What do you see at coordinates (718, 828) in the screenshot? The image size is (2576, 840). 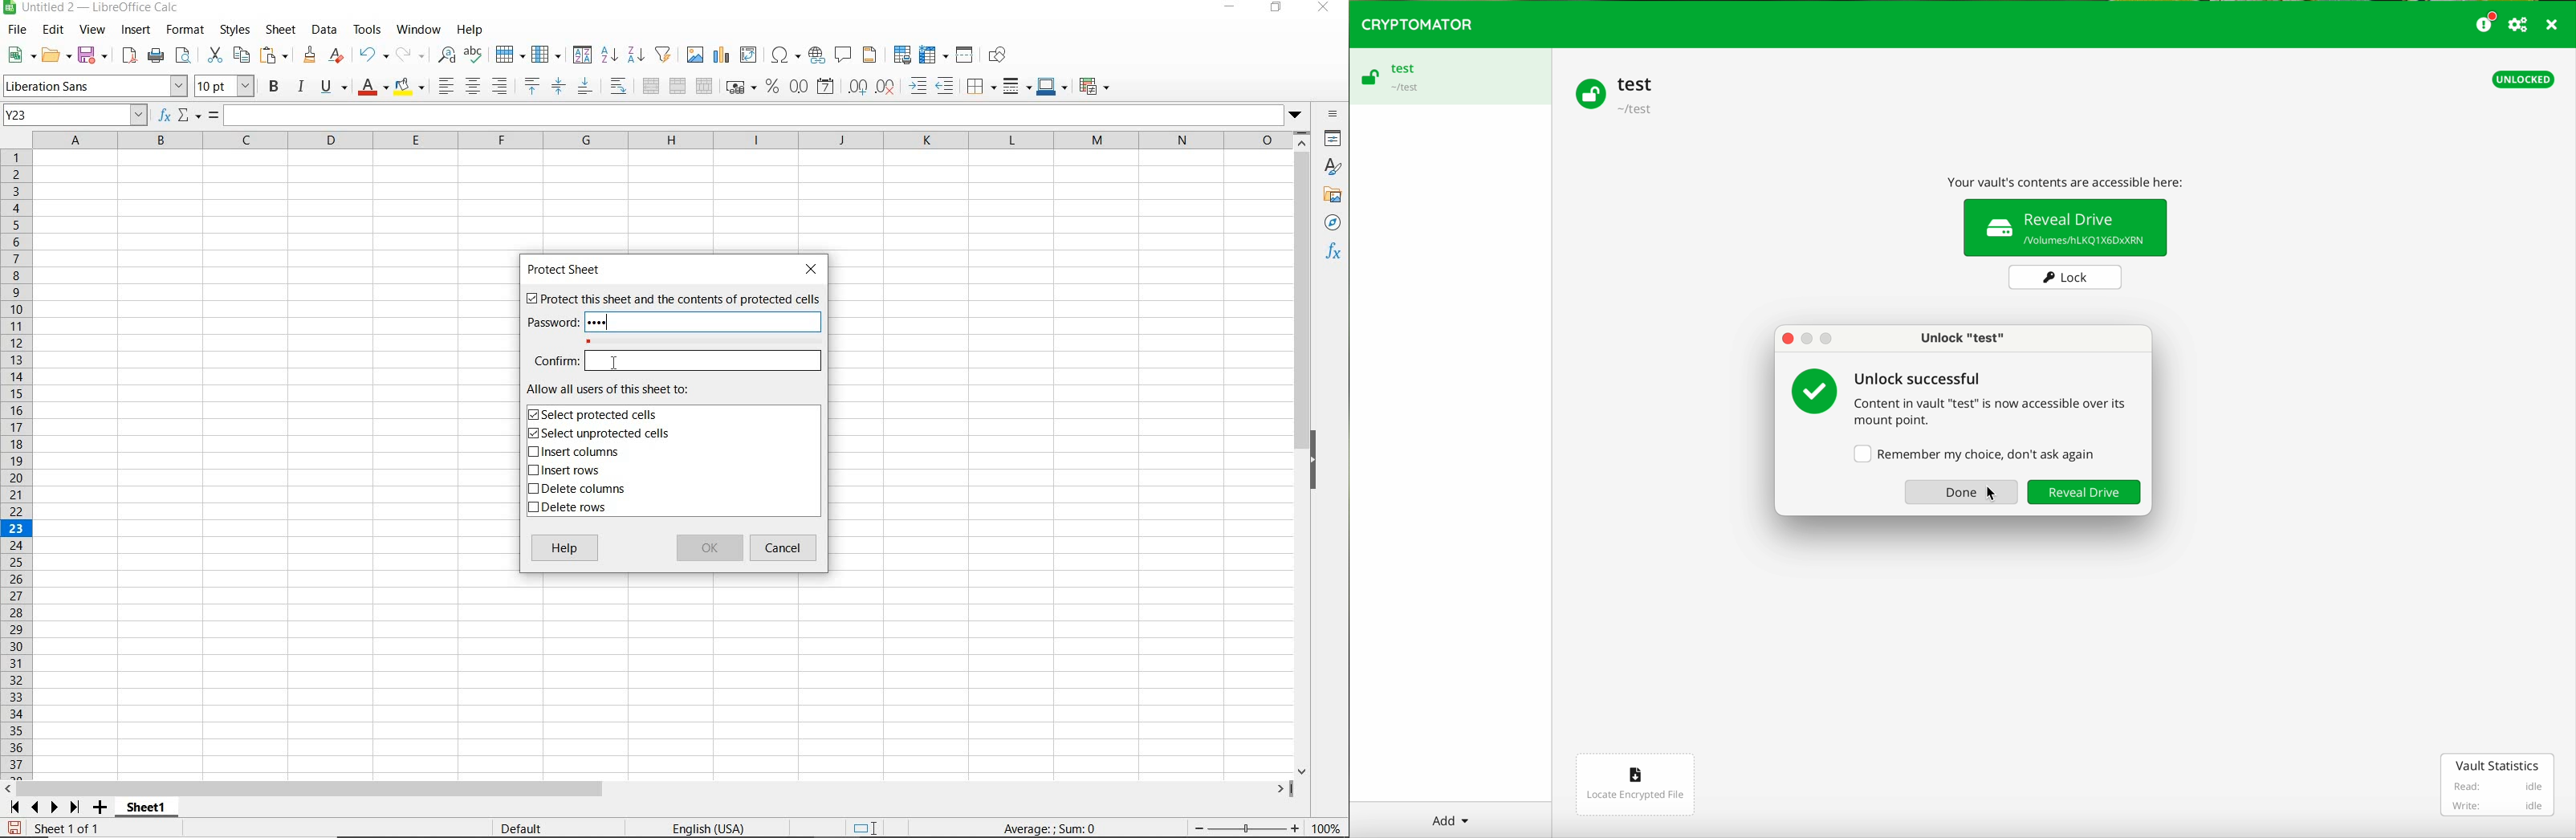 I see `english (USA)` at bounding box center [718, 828].